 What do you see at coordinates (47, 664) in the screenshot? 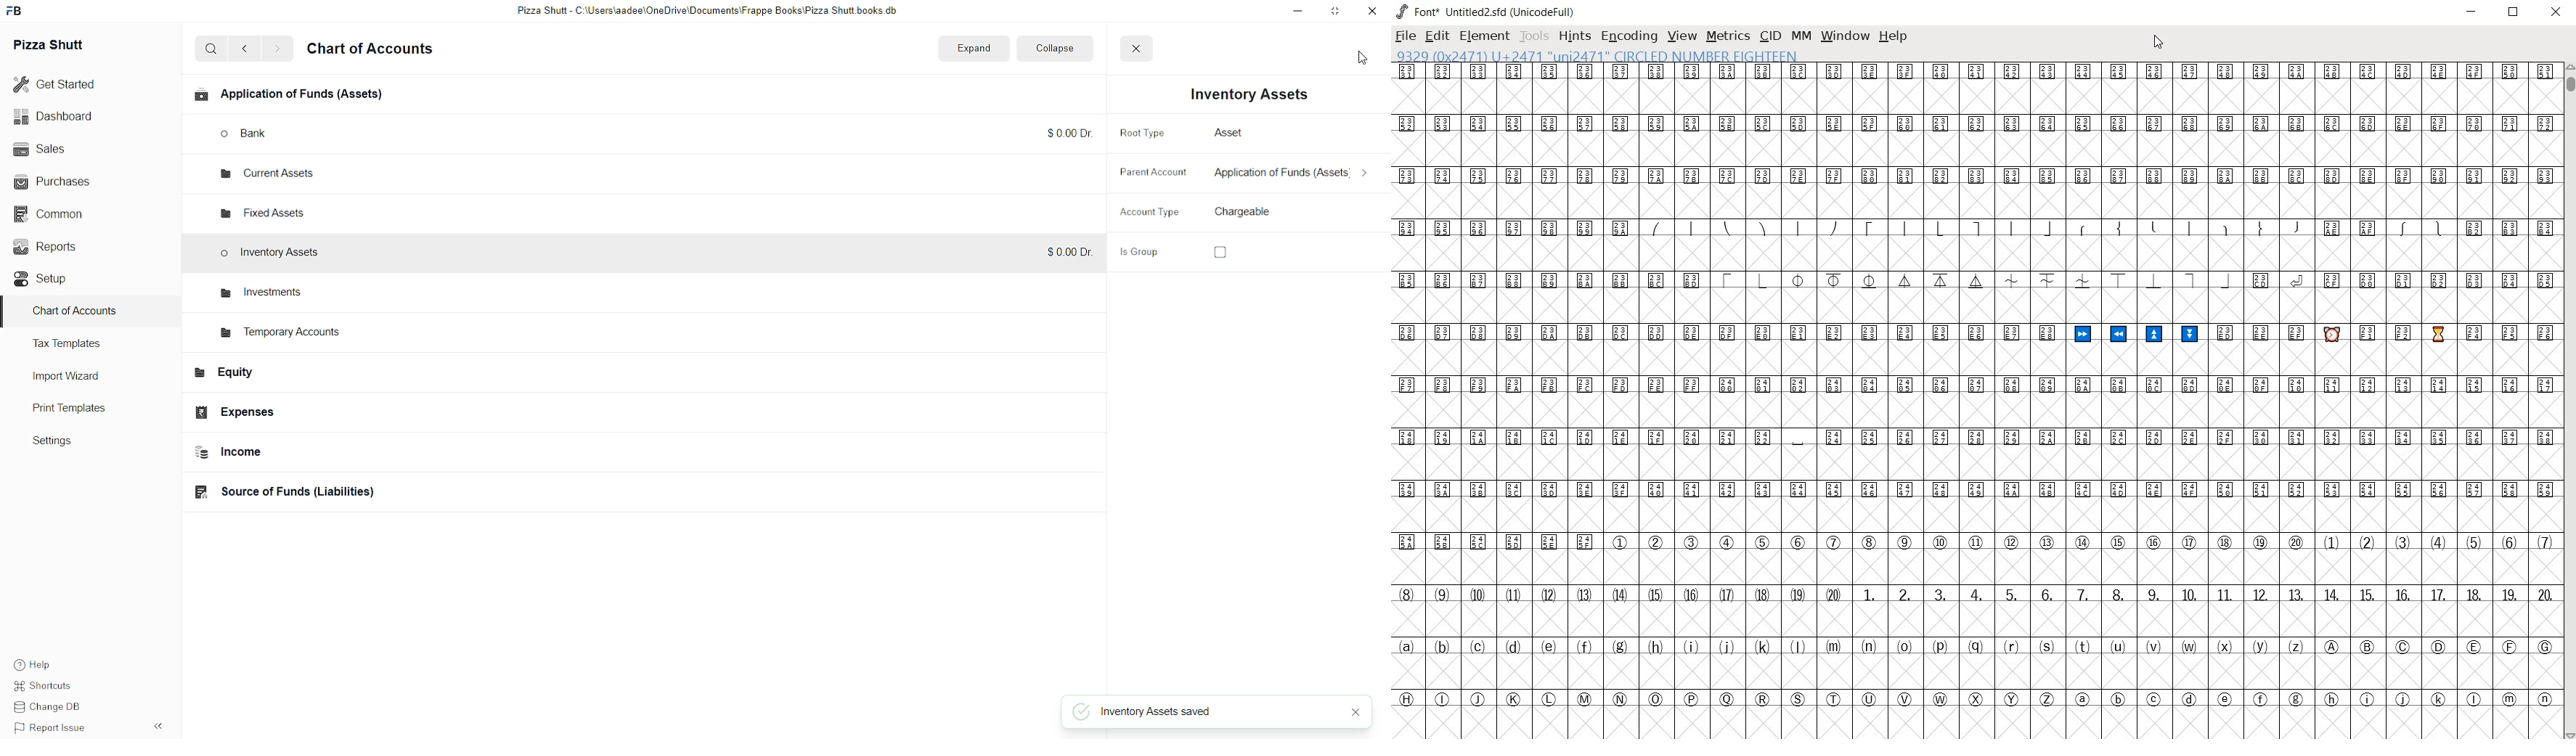
I see `help` at bounding box center [47, 664].